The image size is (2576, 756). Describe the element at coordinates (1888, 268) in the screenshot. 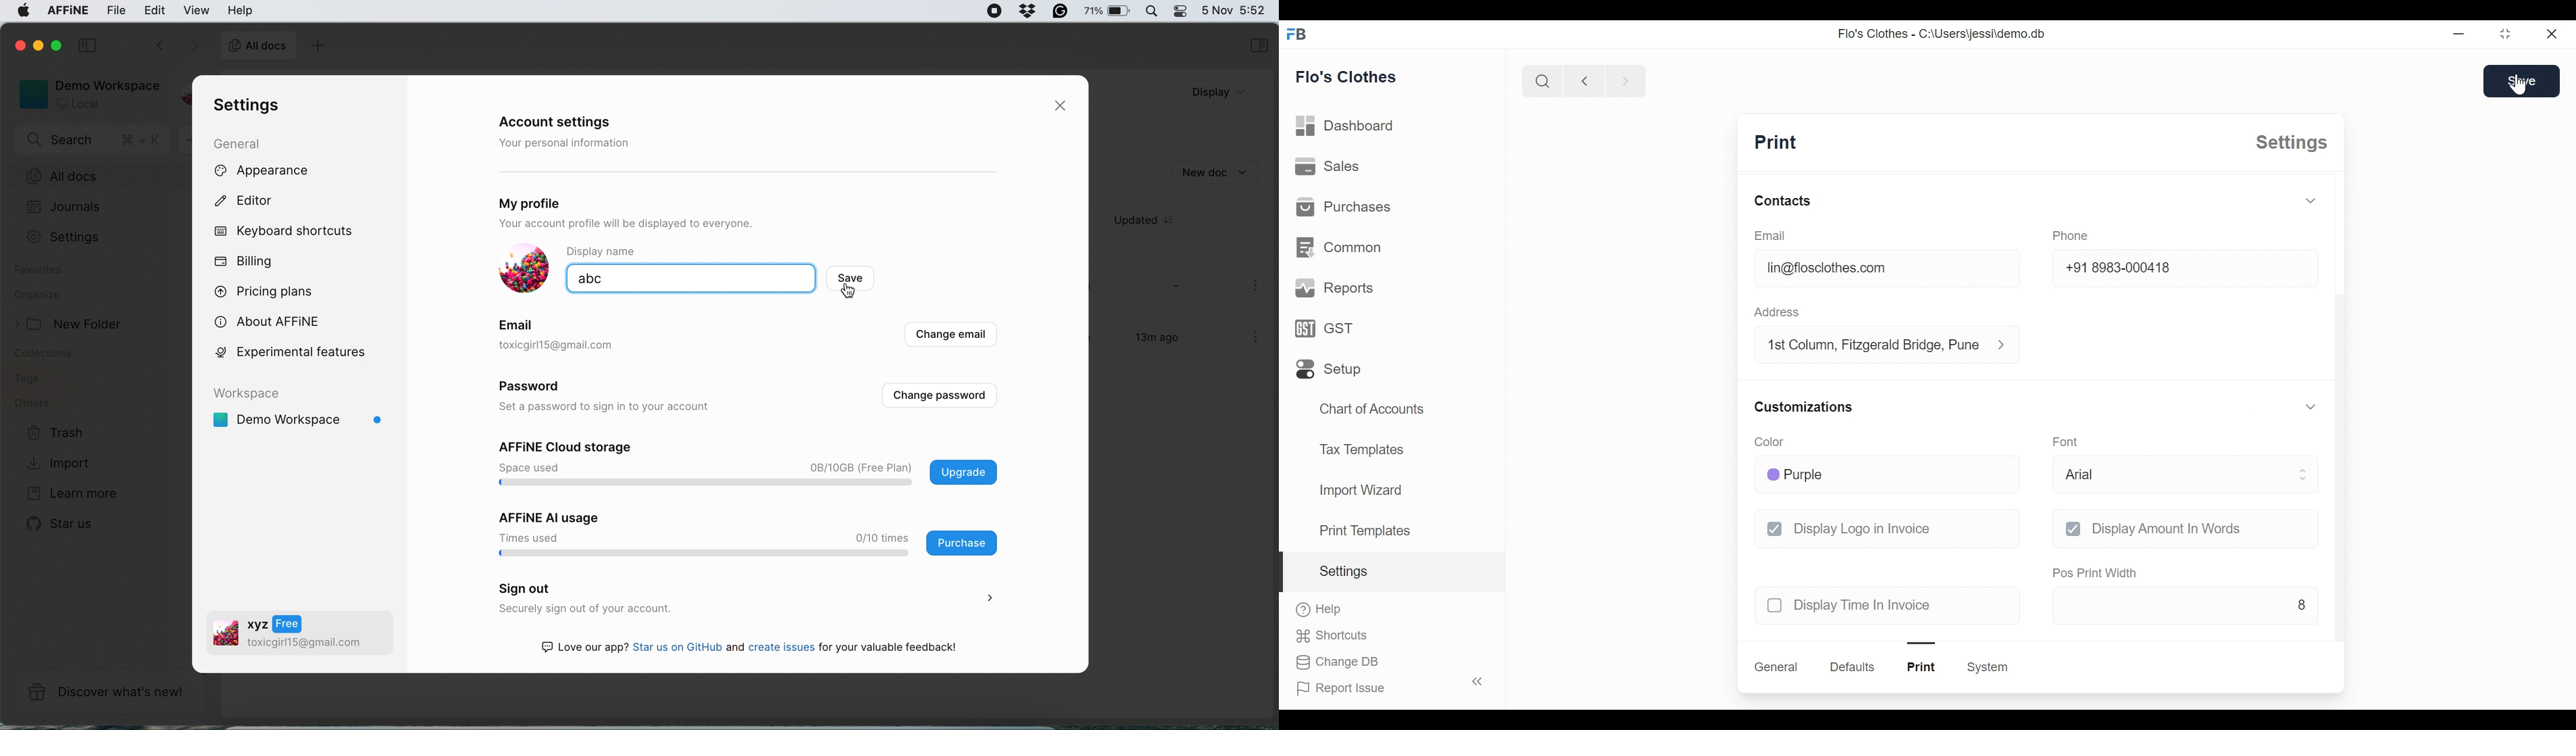

I see `lin@floclothes.com` at that location.